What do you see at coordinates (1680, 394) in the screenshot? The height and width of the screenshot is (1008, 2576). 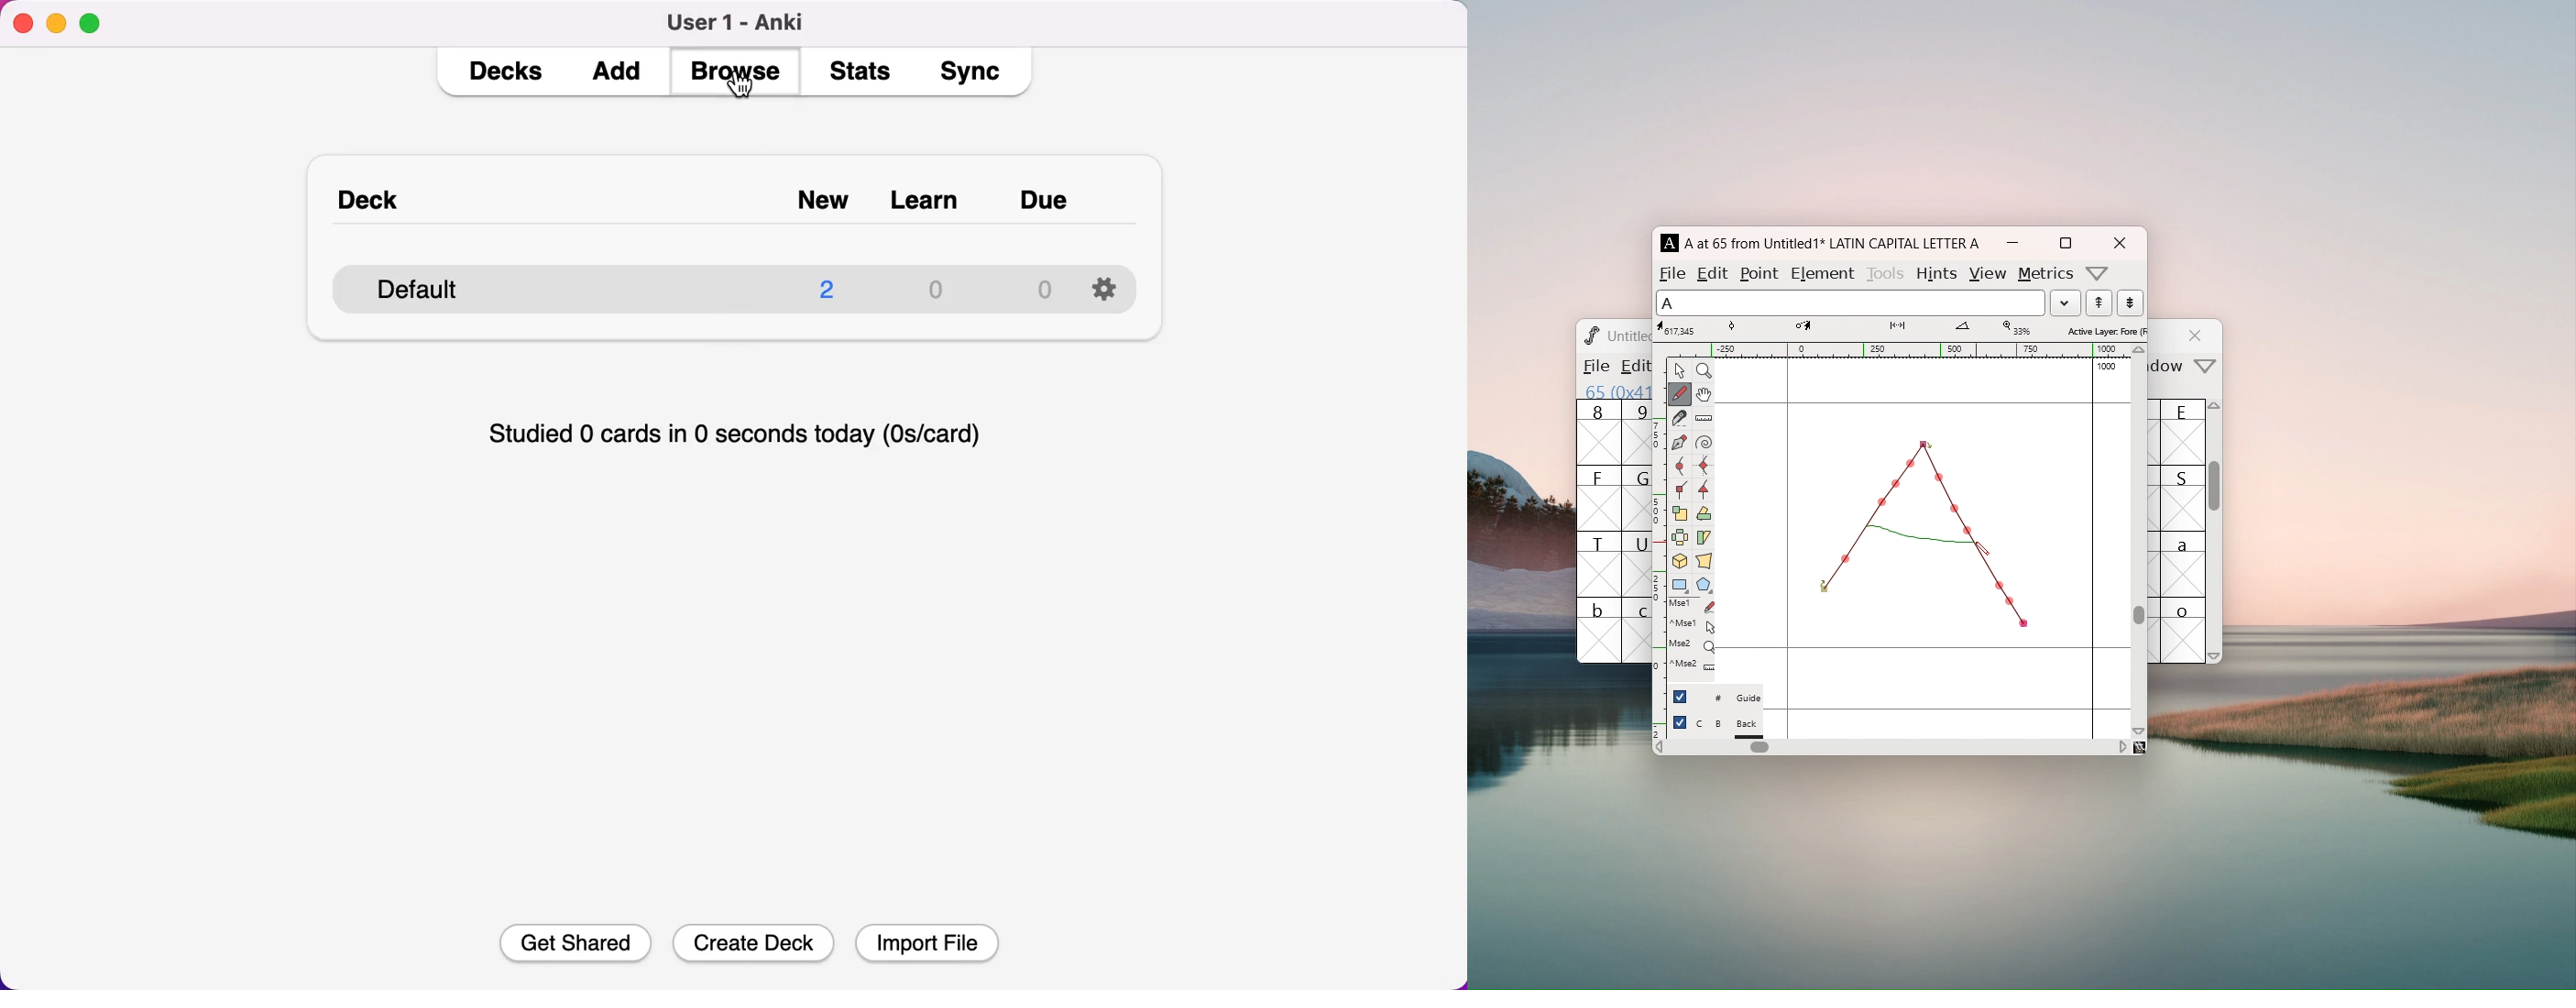 I see `draw a freehand curve` at bounding box center [1680, 394].